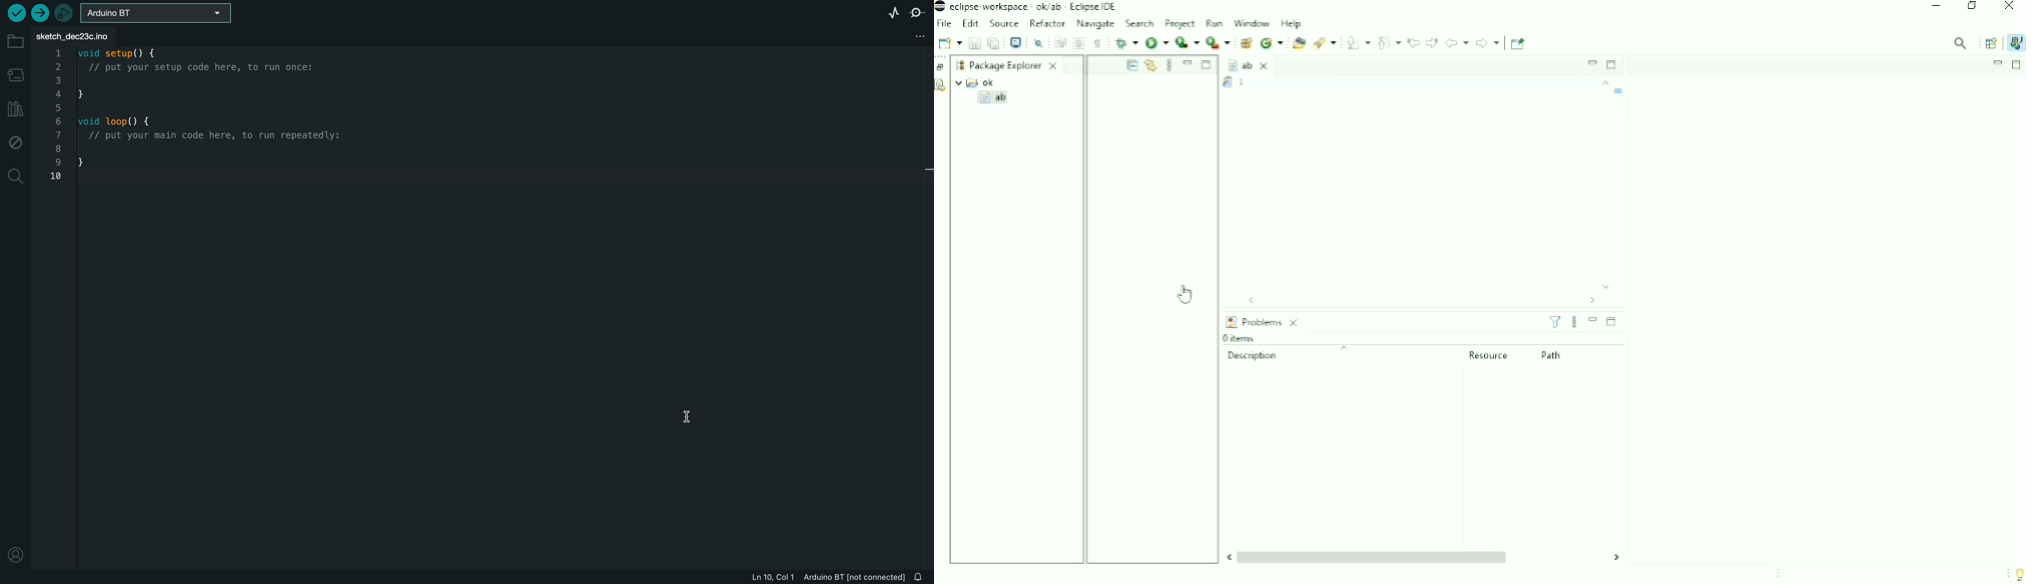 This screenshot has width=2044, height=588. Describe the element at coordinates (976, 82) in the screenshot. I see `ok` at that location.